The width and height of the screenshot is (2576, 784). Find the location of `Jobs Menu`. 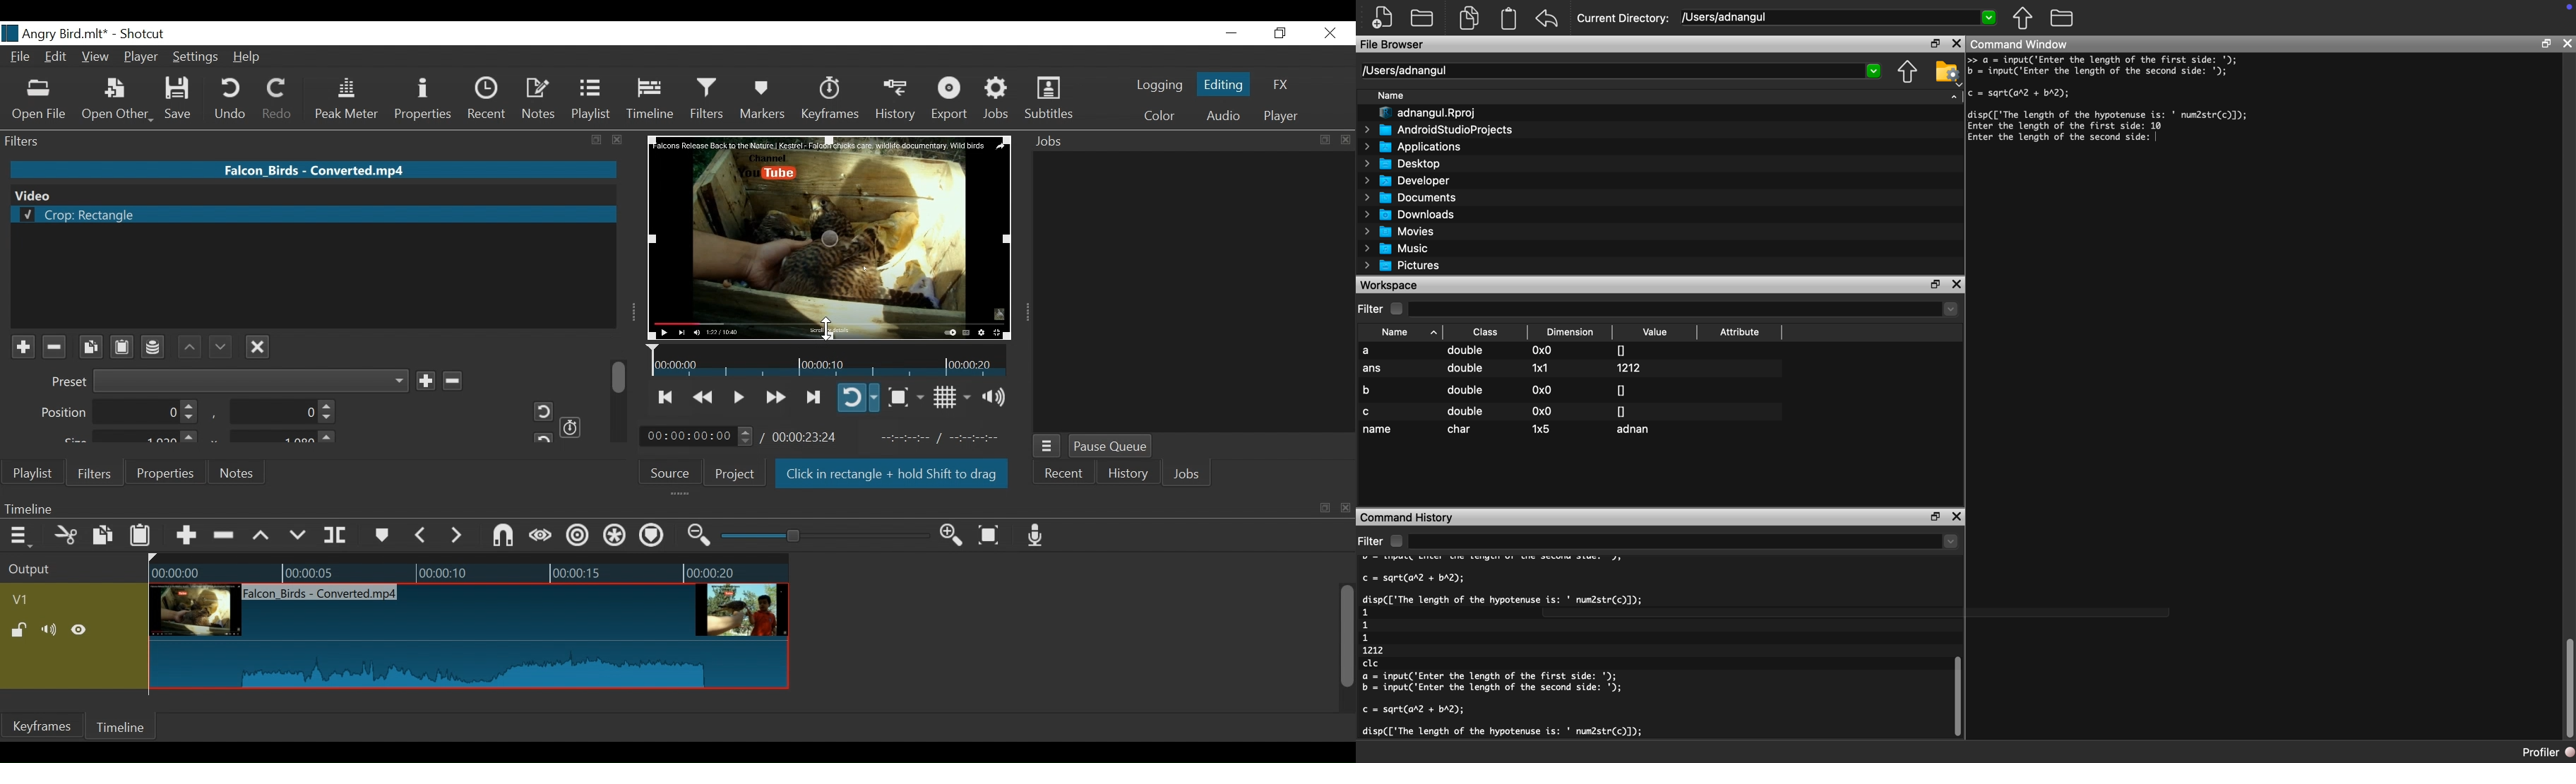

Jobs Menu is located at coordinates (1045, 447).